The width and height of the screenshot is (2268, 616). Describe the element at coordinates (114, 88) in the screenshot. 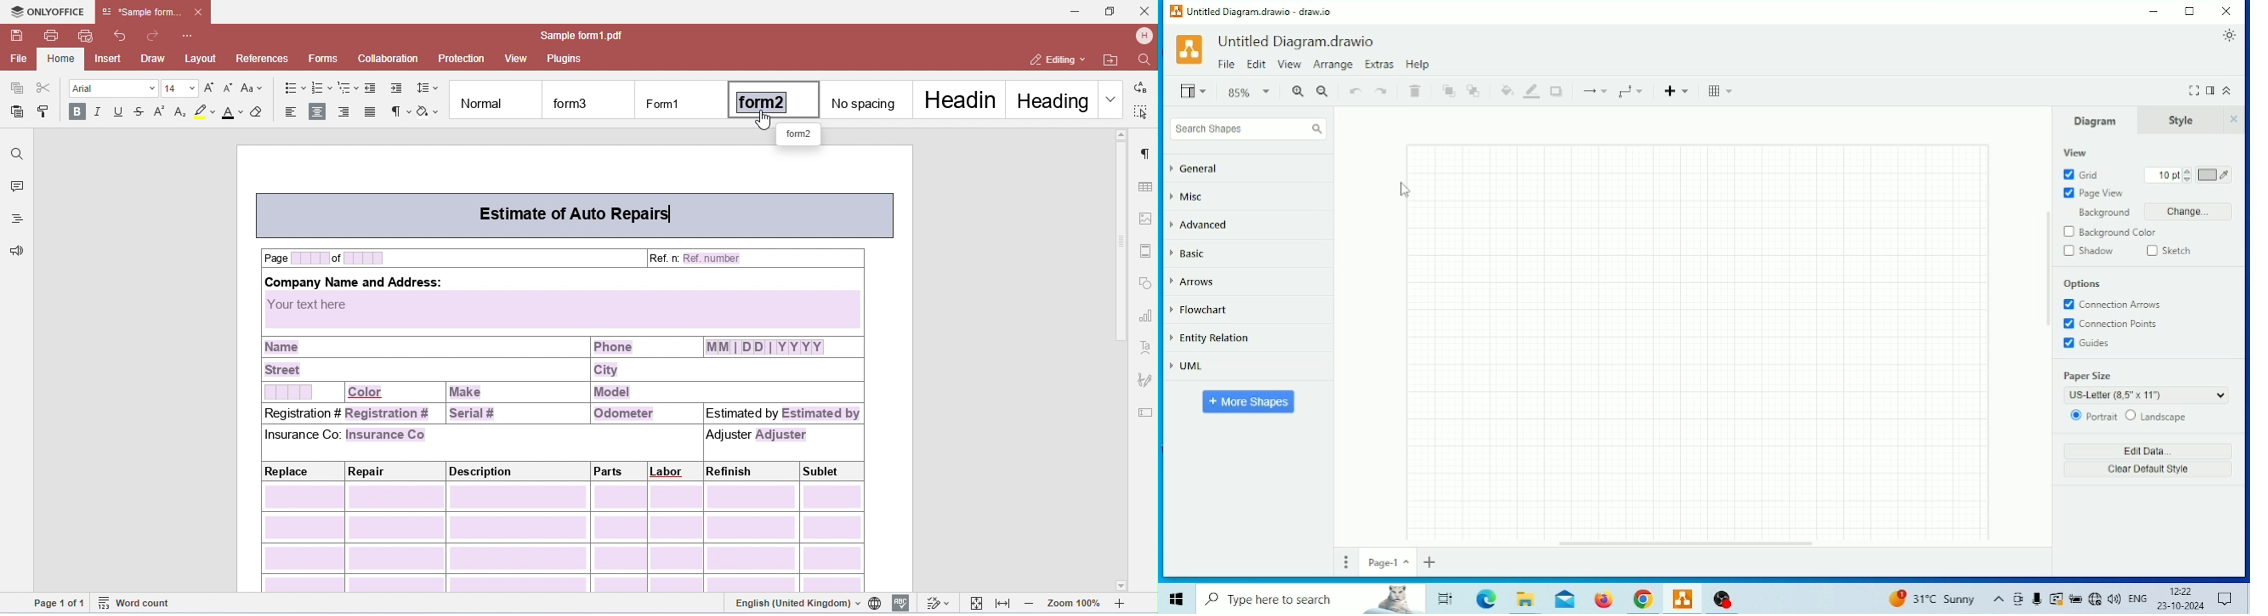

I see `font style` at that location.